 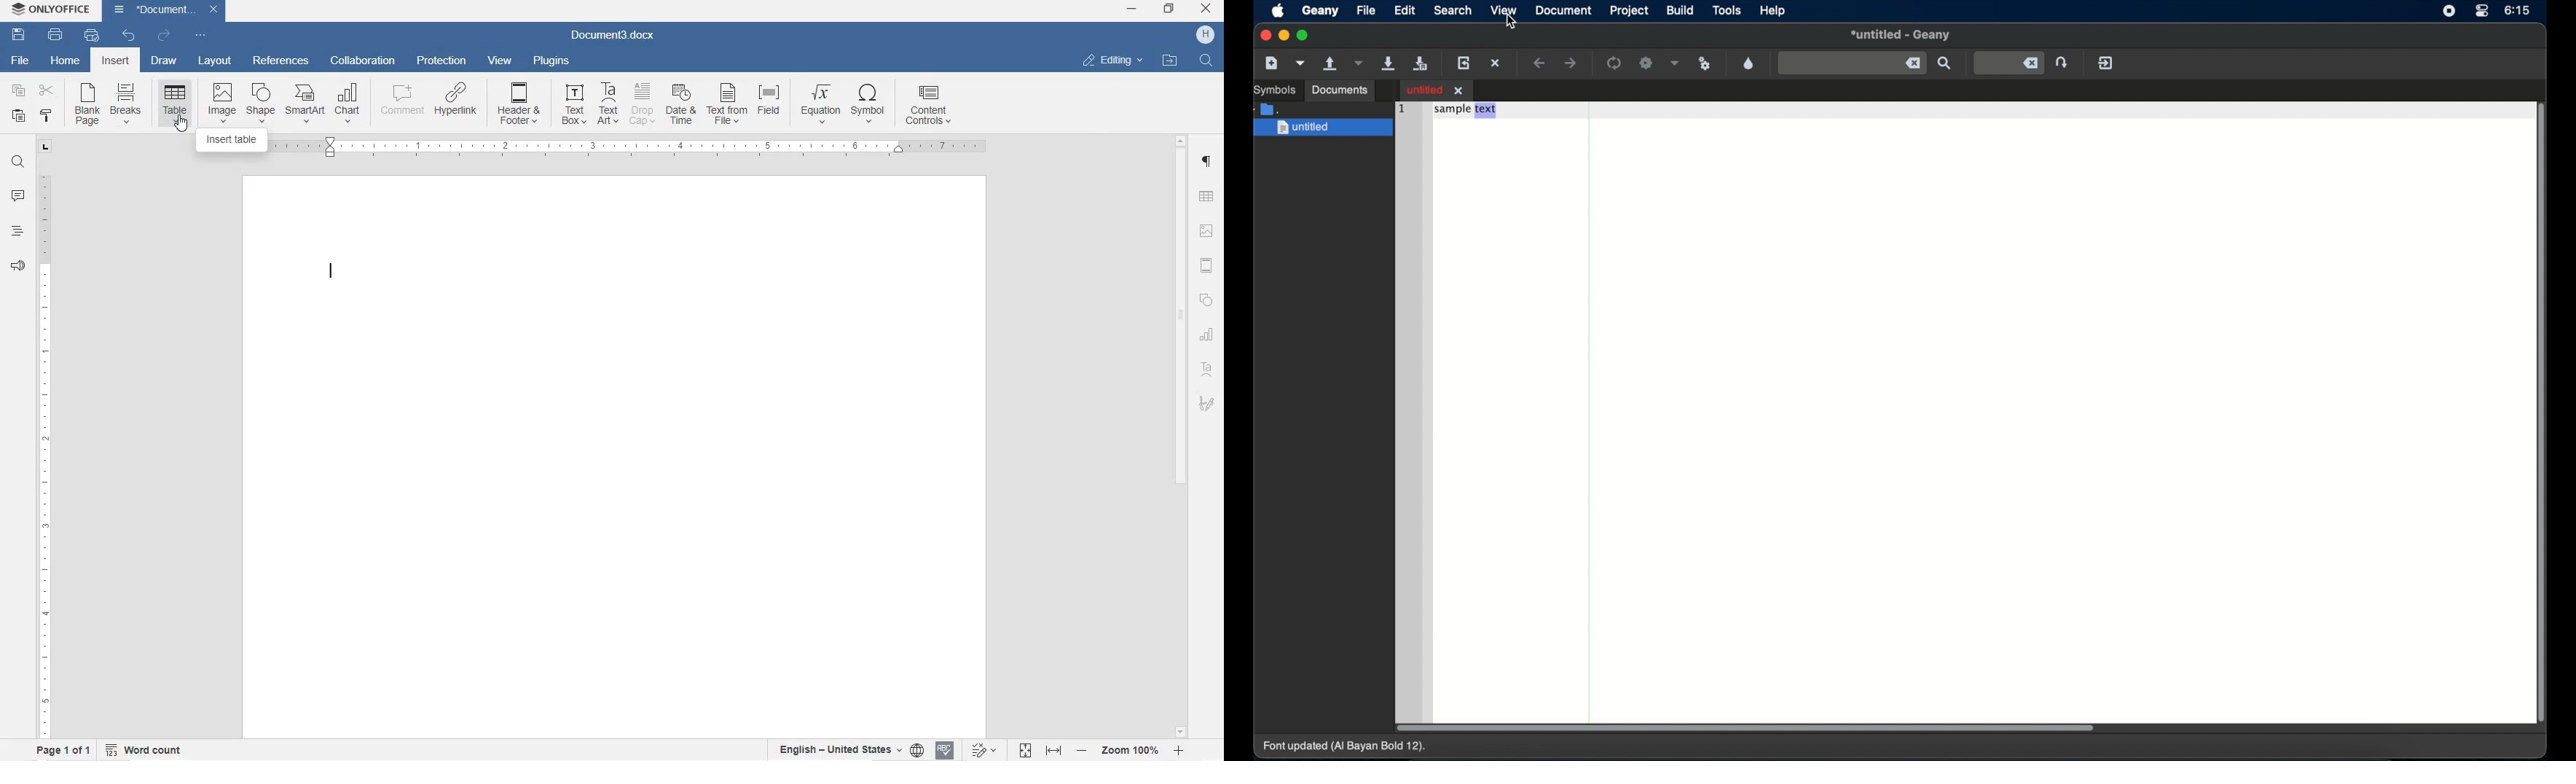 What do you see at coordinates (1113, 60) in the screenshot?
I see `editing` at bounding box center [1113, 60].